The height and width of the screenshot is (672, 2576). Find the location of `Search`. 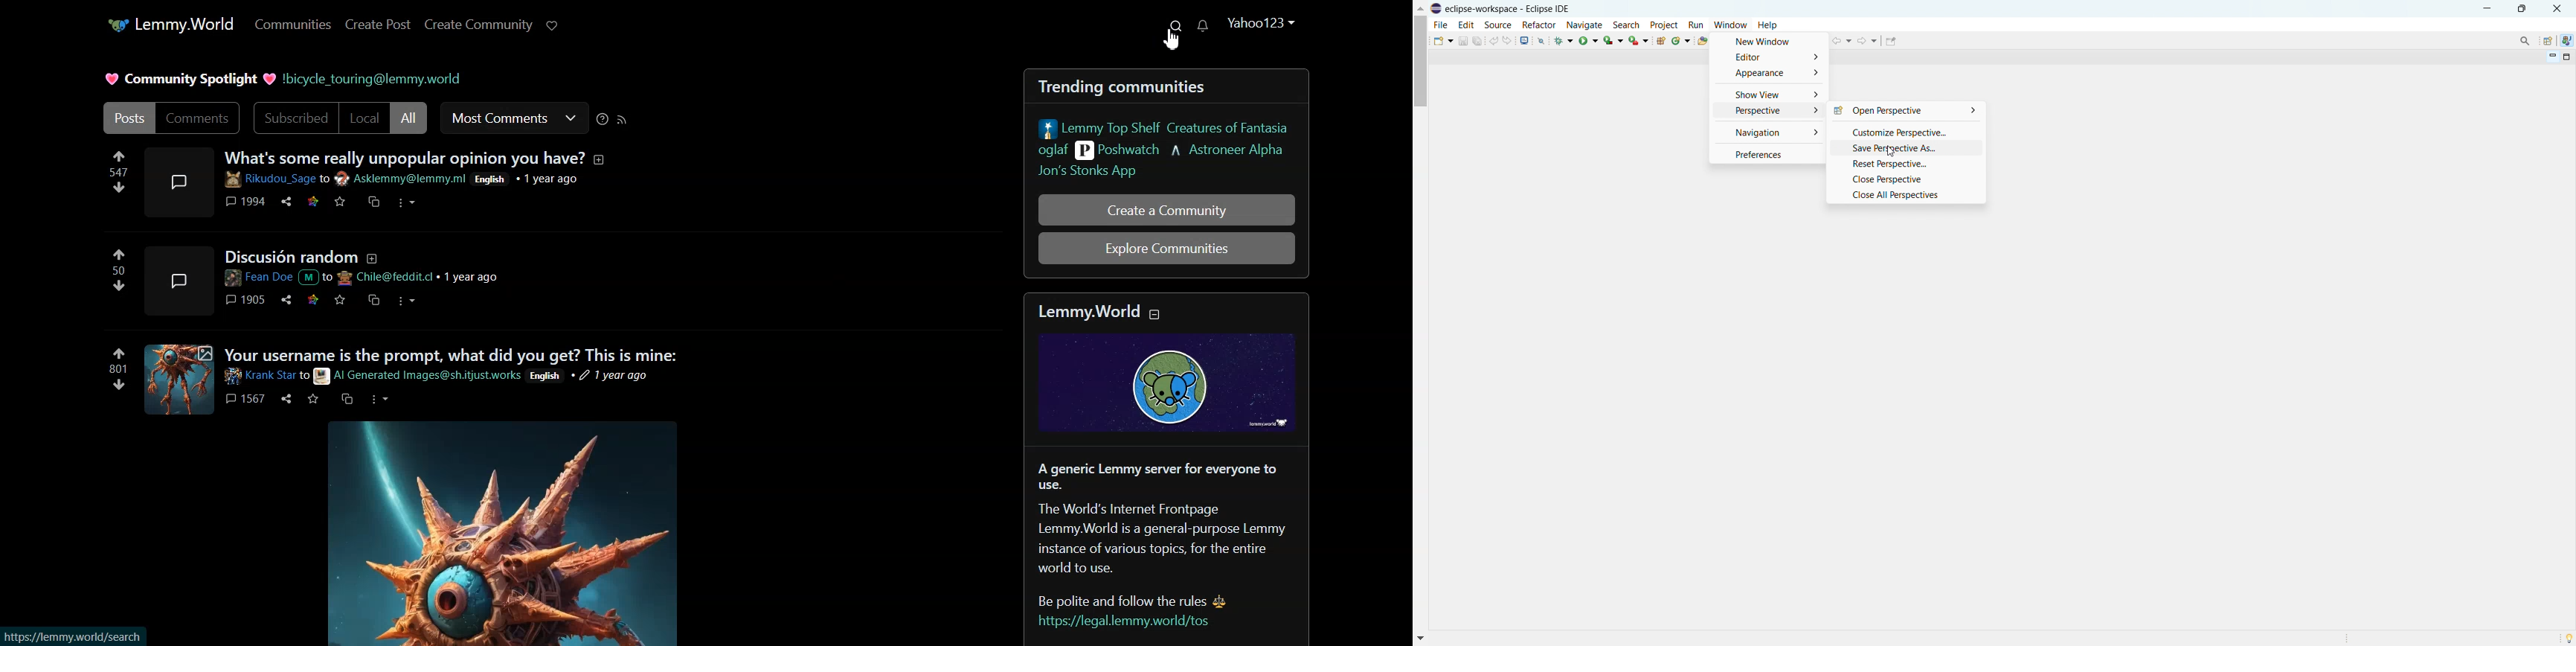

Search is located at coordinates (1177, 25).